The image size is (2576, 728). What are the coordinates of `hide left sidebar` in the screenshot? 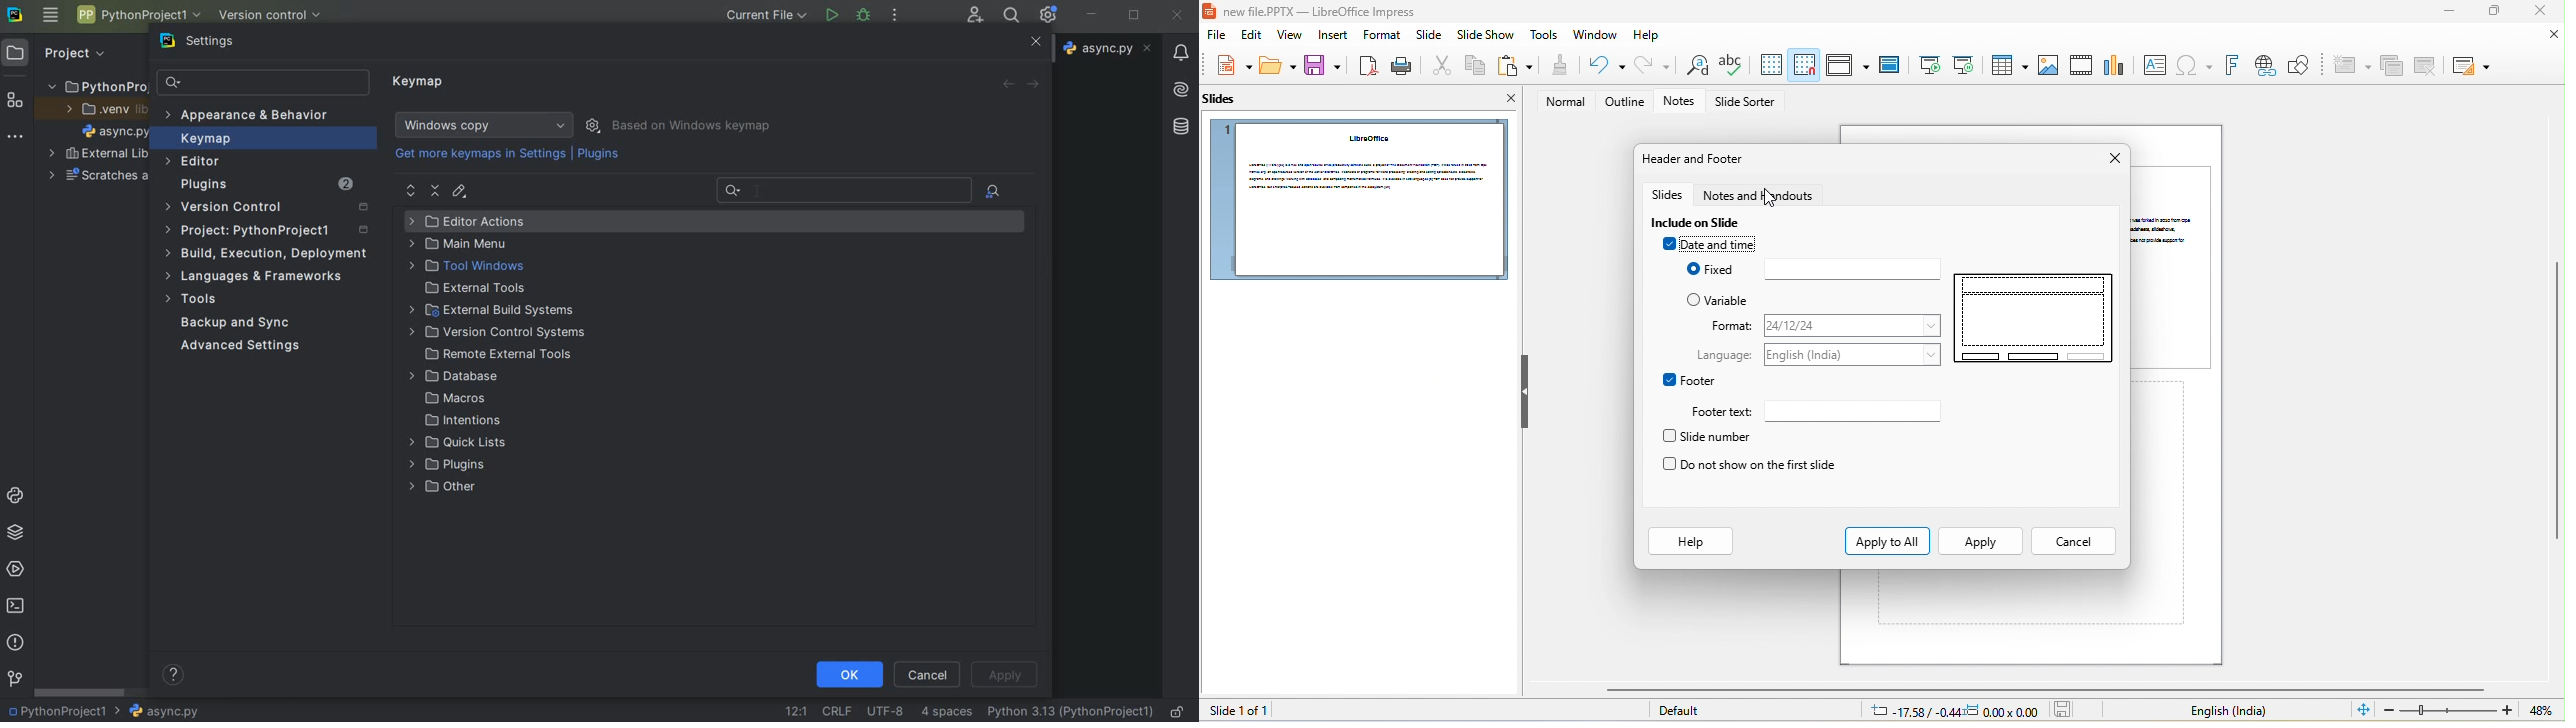 It's located at (1525, 391).